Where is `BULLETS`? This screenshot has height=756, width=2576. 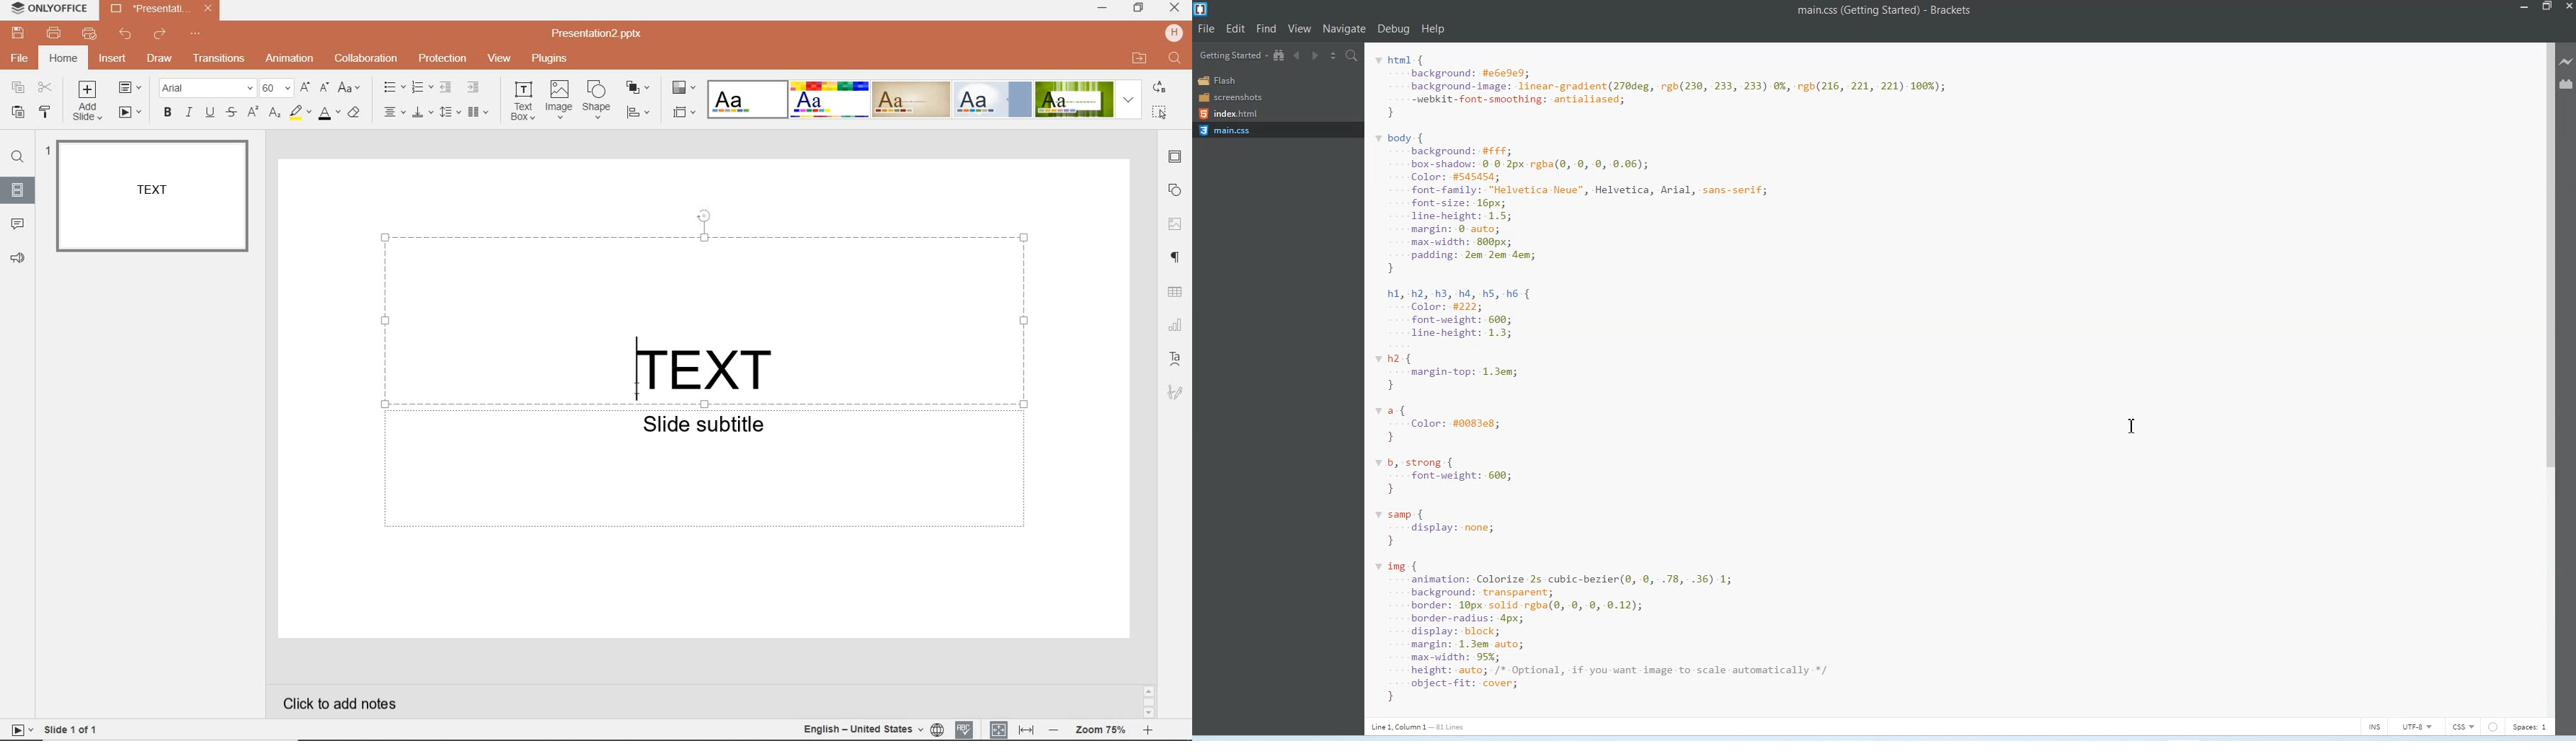 BULLETS is located at coordinates (394, 87).